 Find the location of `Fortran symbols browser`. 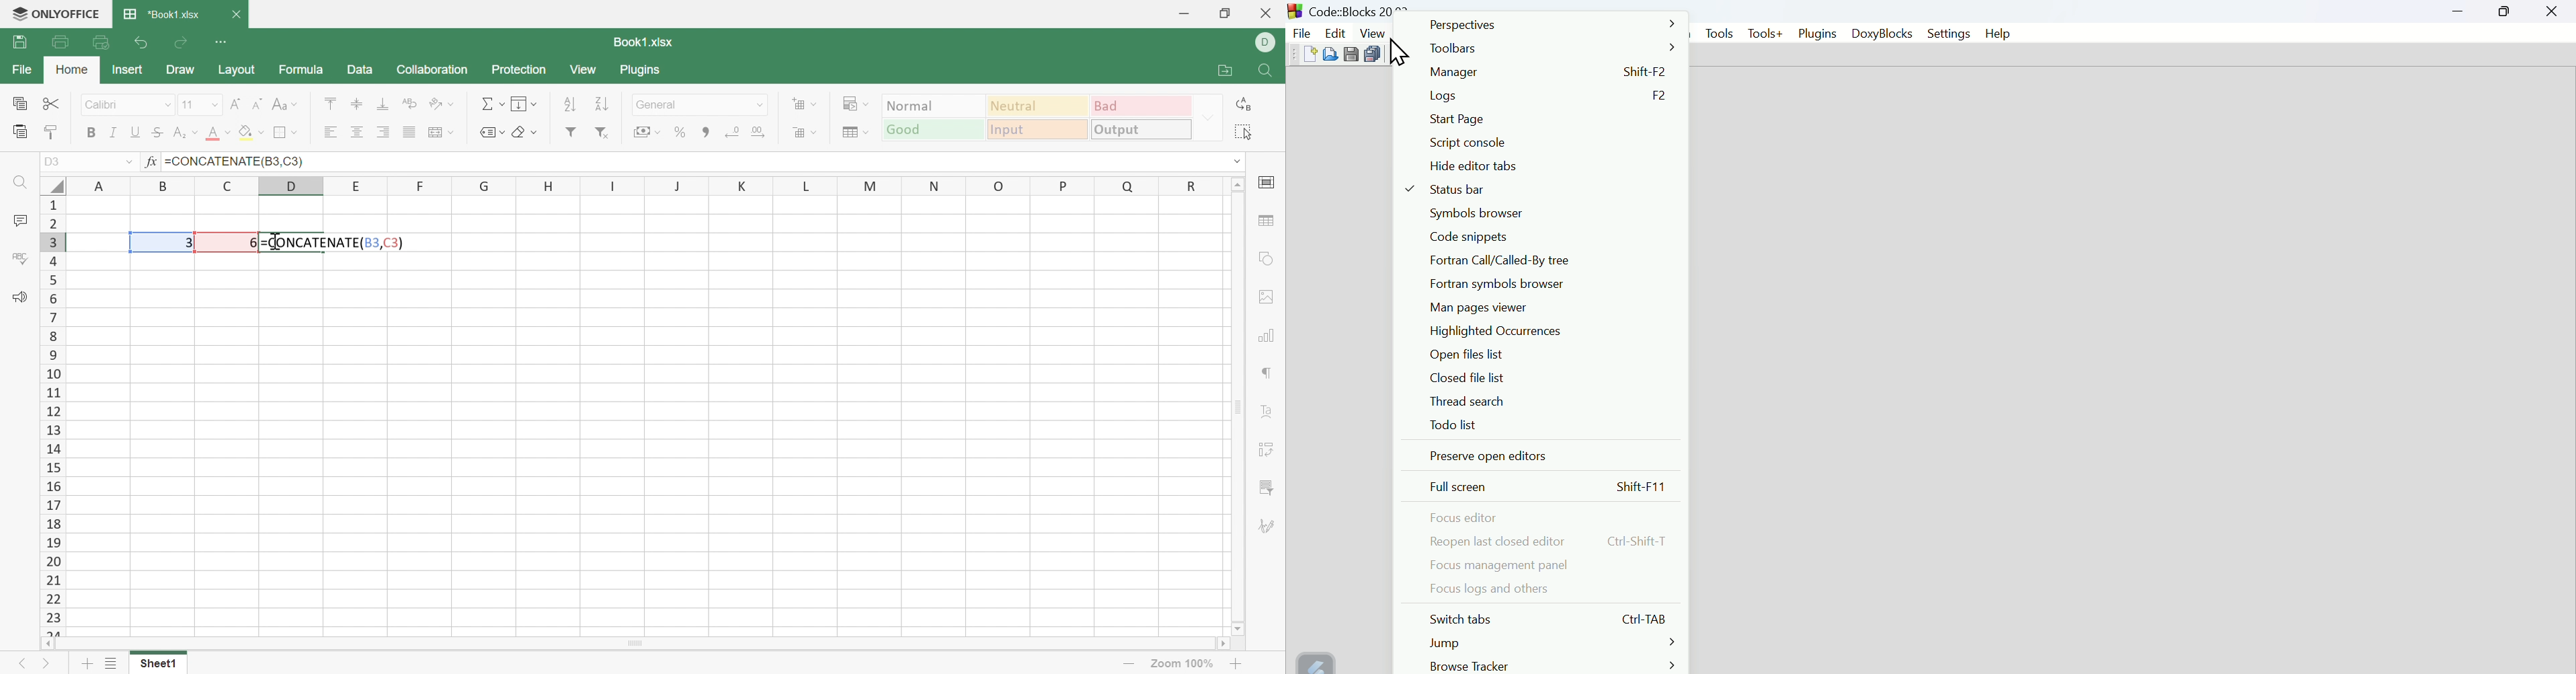

Fortran symbols browser is located at coordinates (1497, 284).